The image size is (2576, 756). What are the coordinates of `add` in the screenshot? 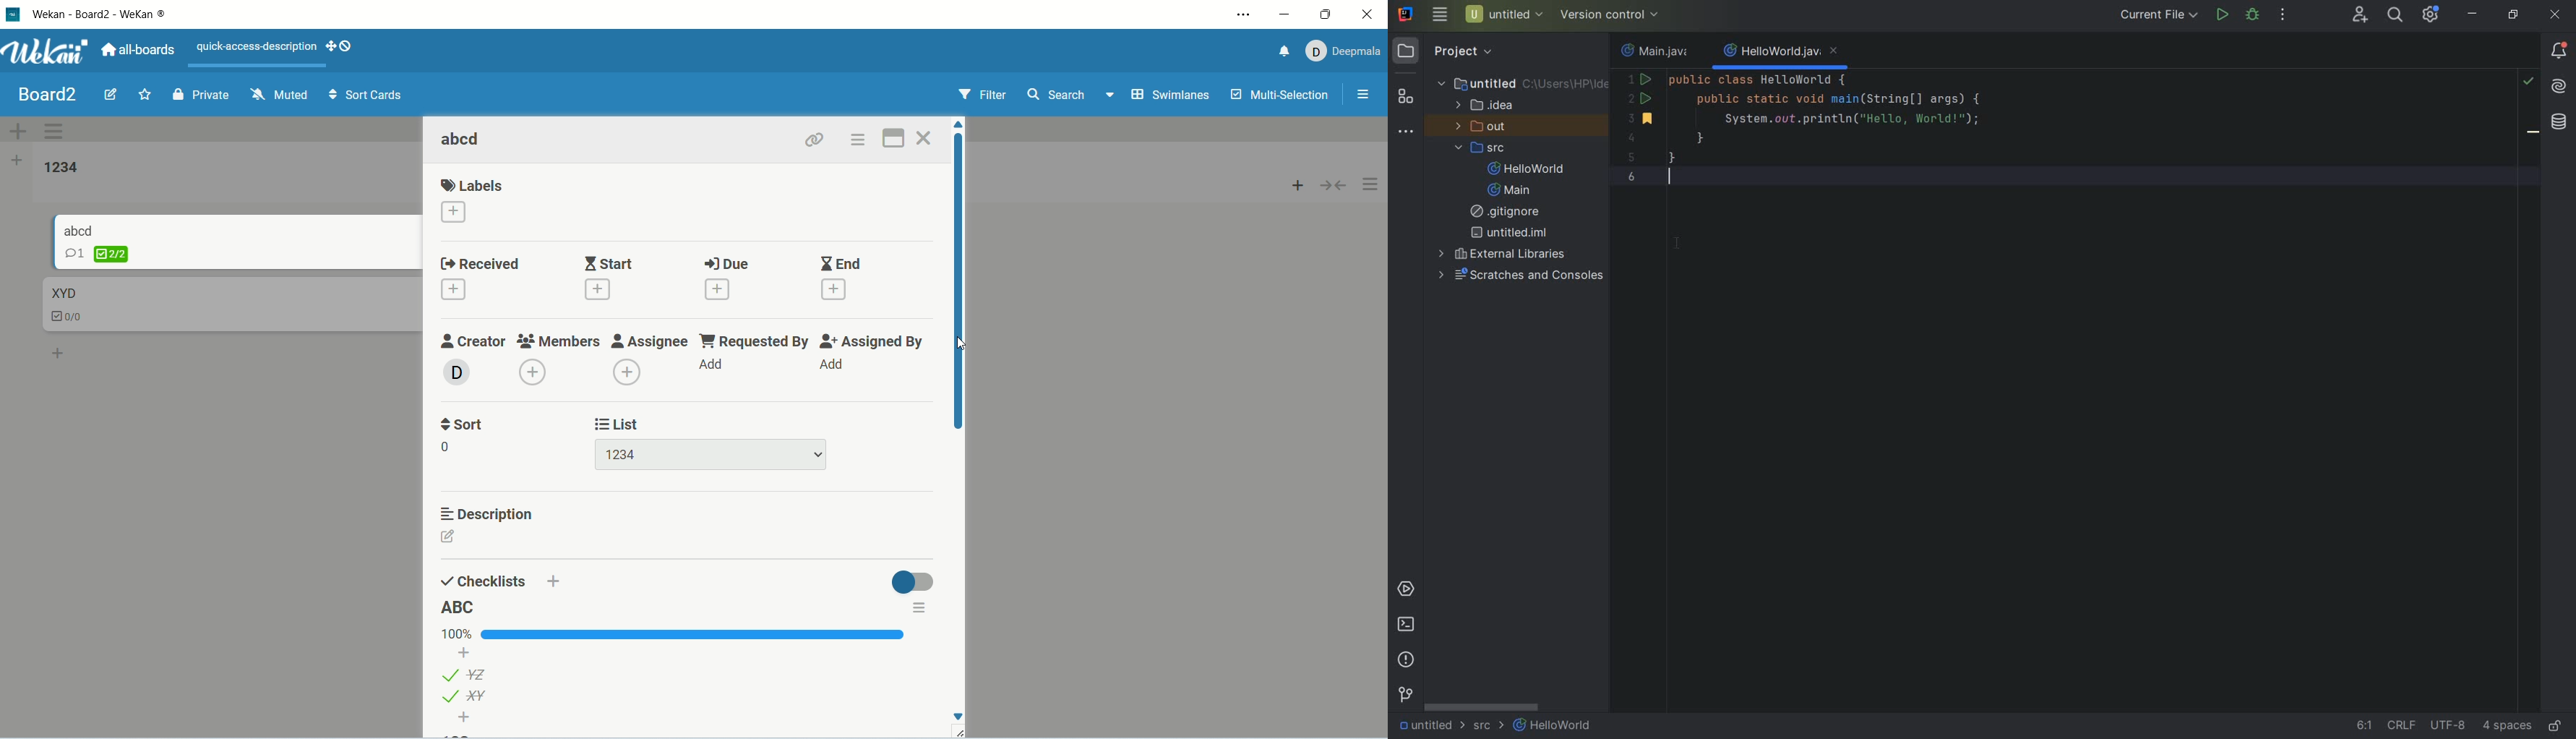 It's located at (452, 289).